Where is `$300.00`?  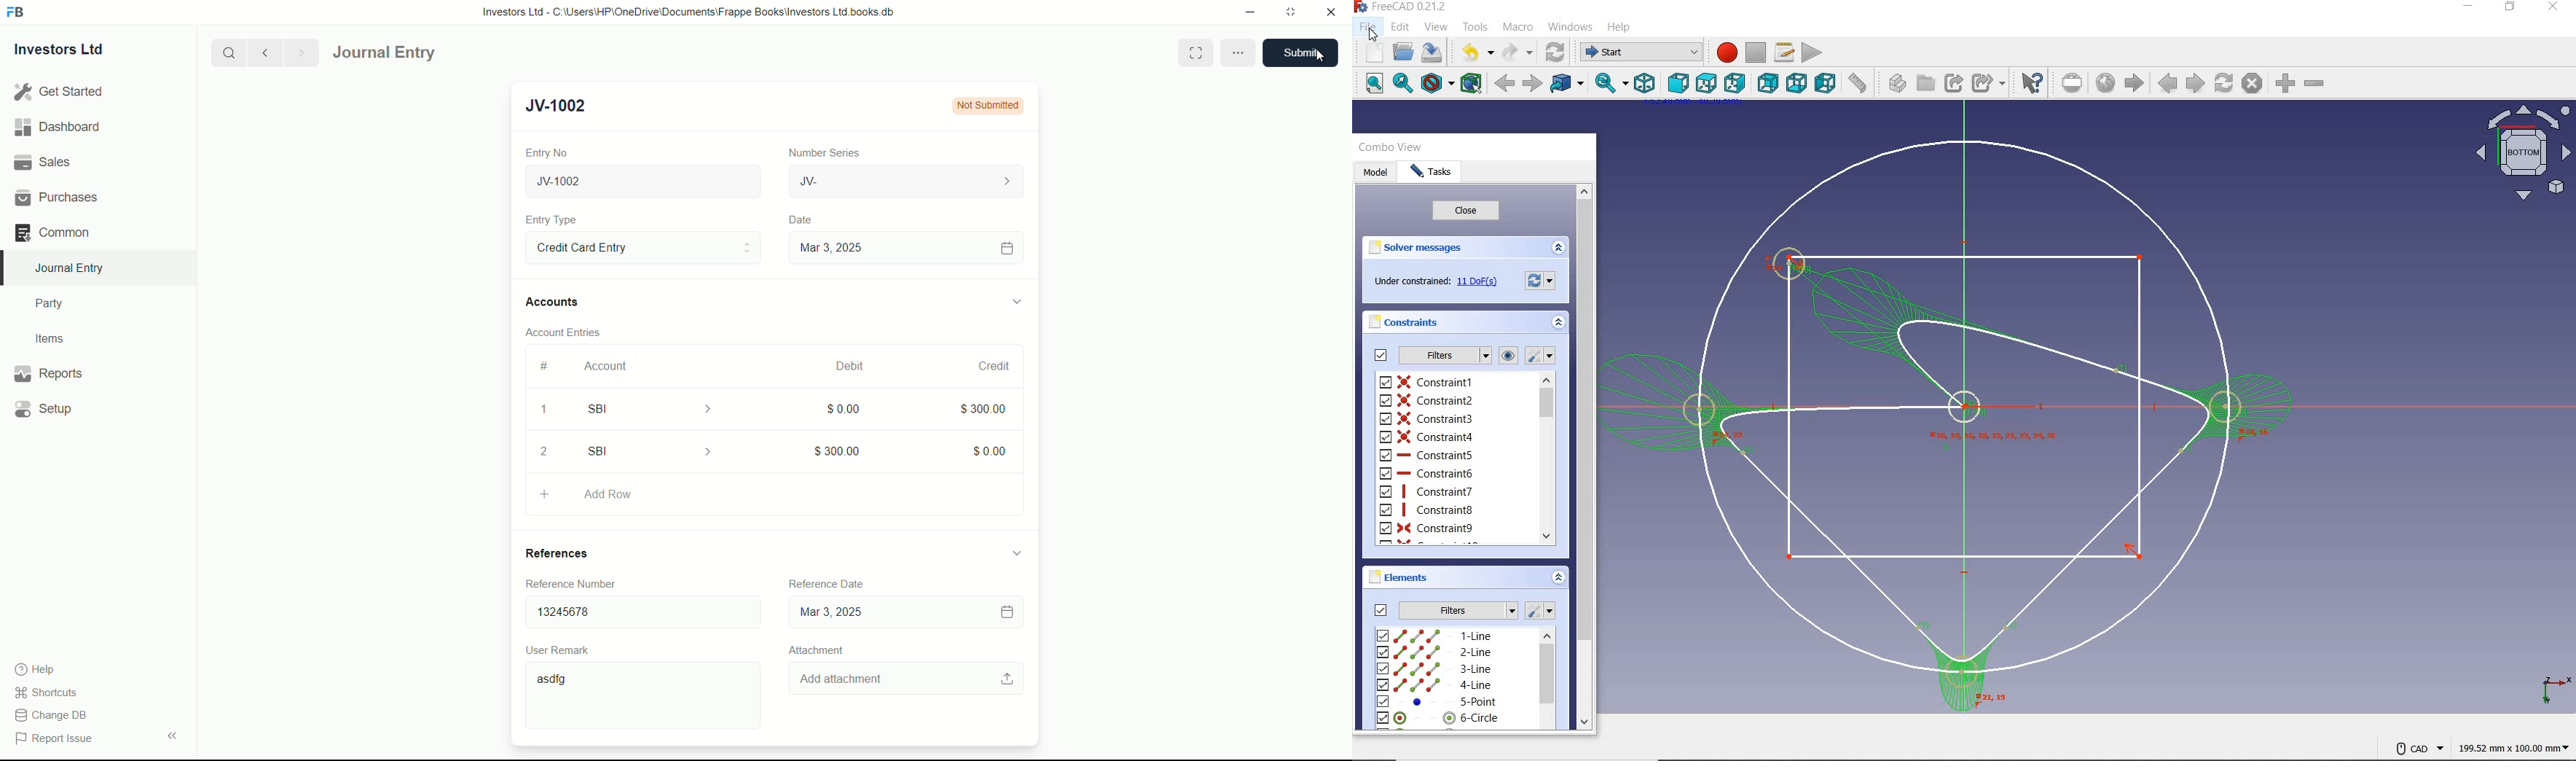 $300.00 is located at coordinates (838, 448).